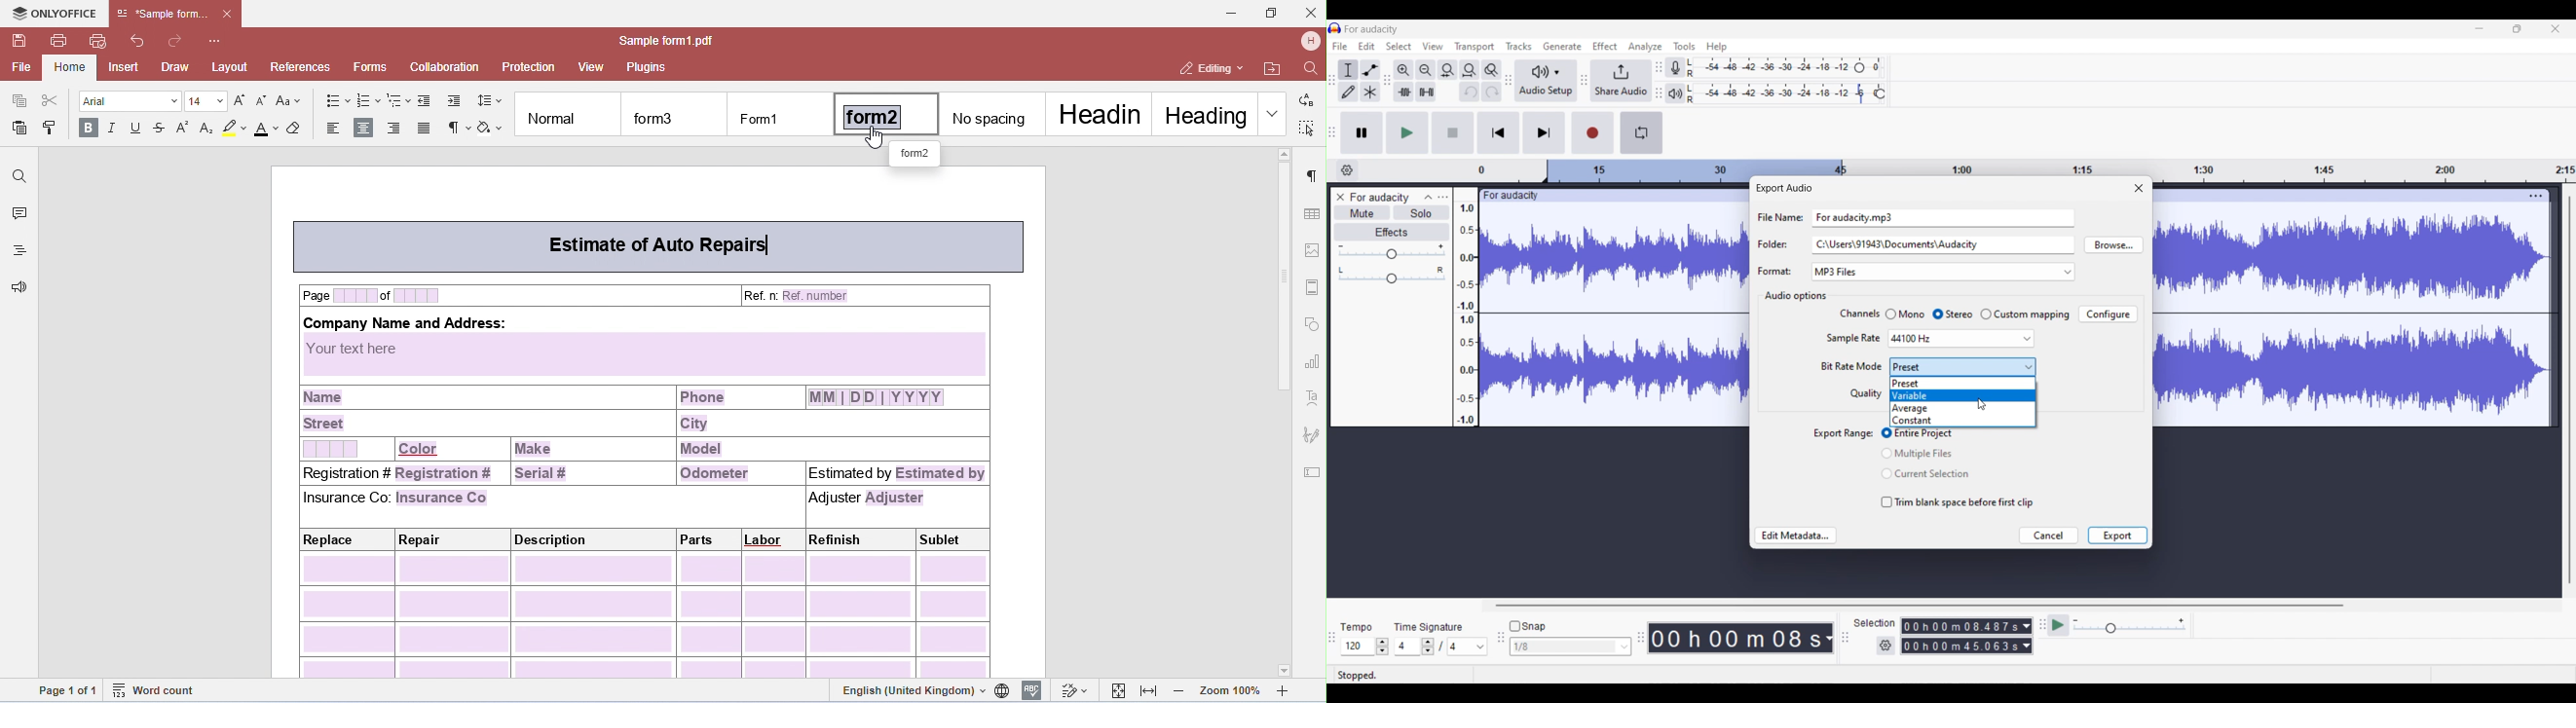 This screenshot has height=728, width=2576. What do you see at coordinates (2536, 195) in the screenshot?
I see `Track settings` at bounding box center [2536, 195].